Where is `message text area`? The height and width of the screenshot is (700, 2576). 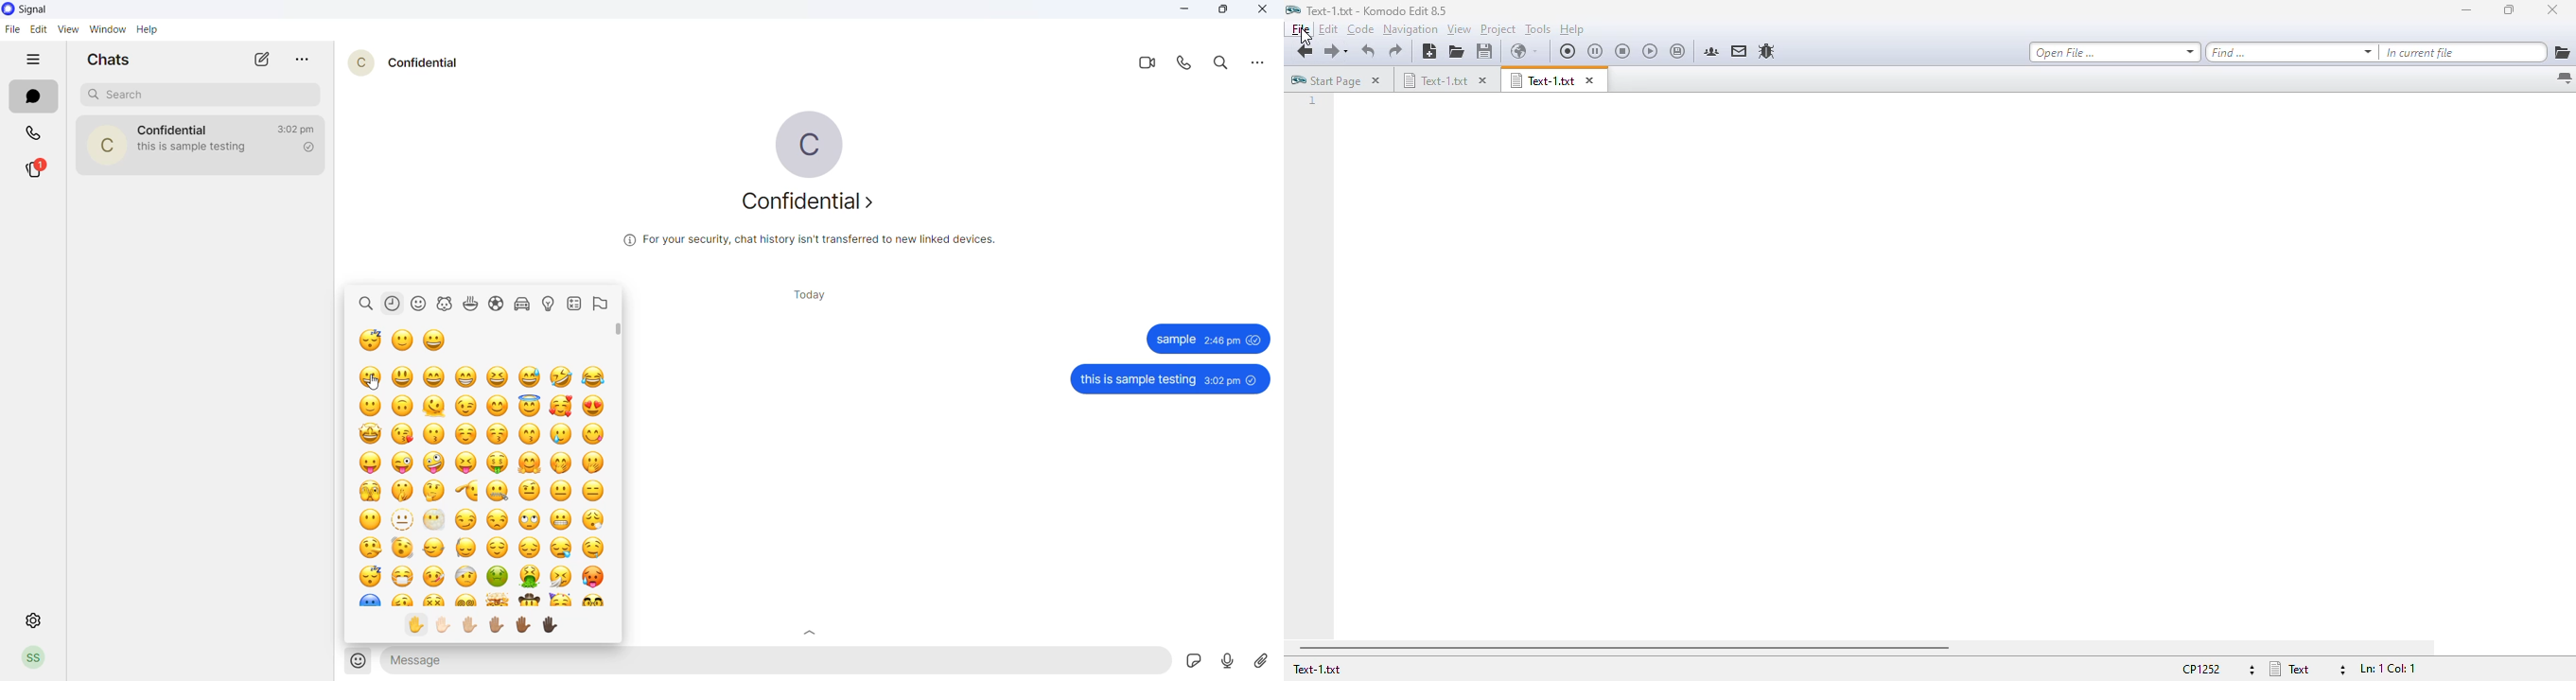 message text area is located at coordinates (777, 662).